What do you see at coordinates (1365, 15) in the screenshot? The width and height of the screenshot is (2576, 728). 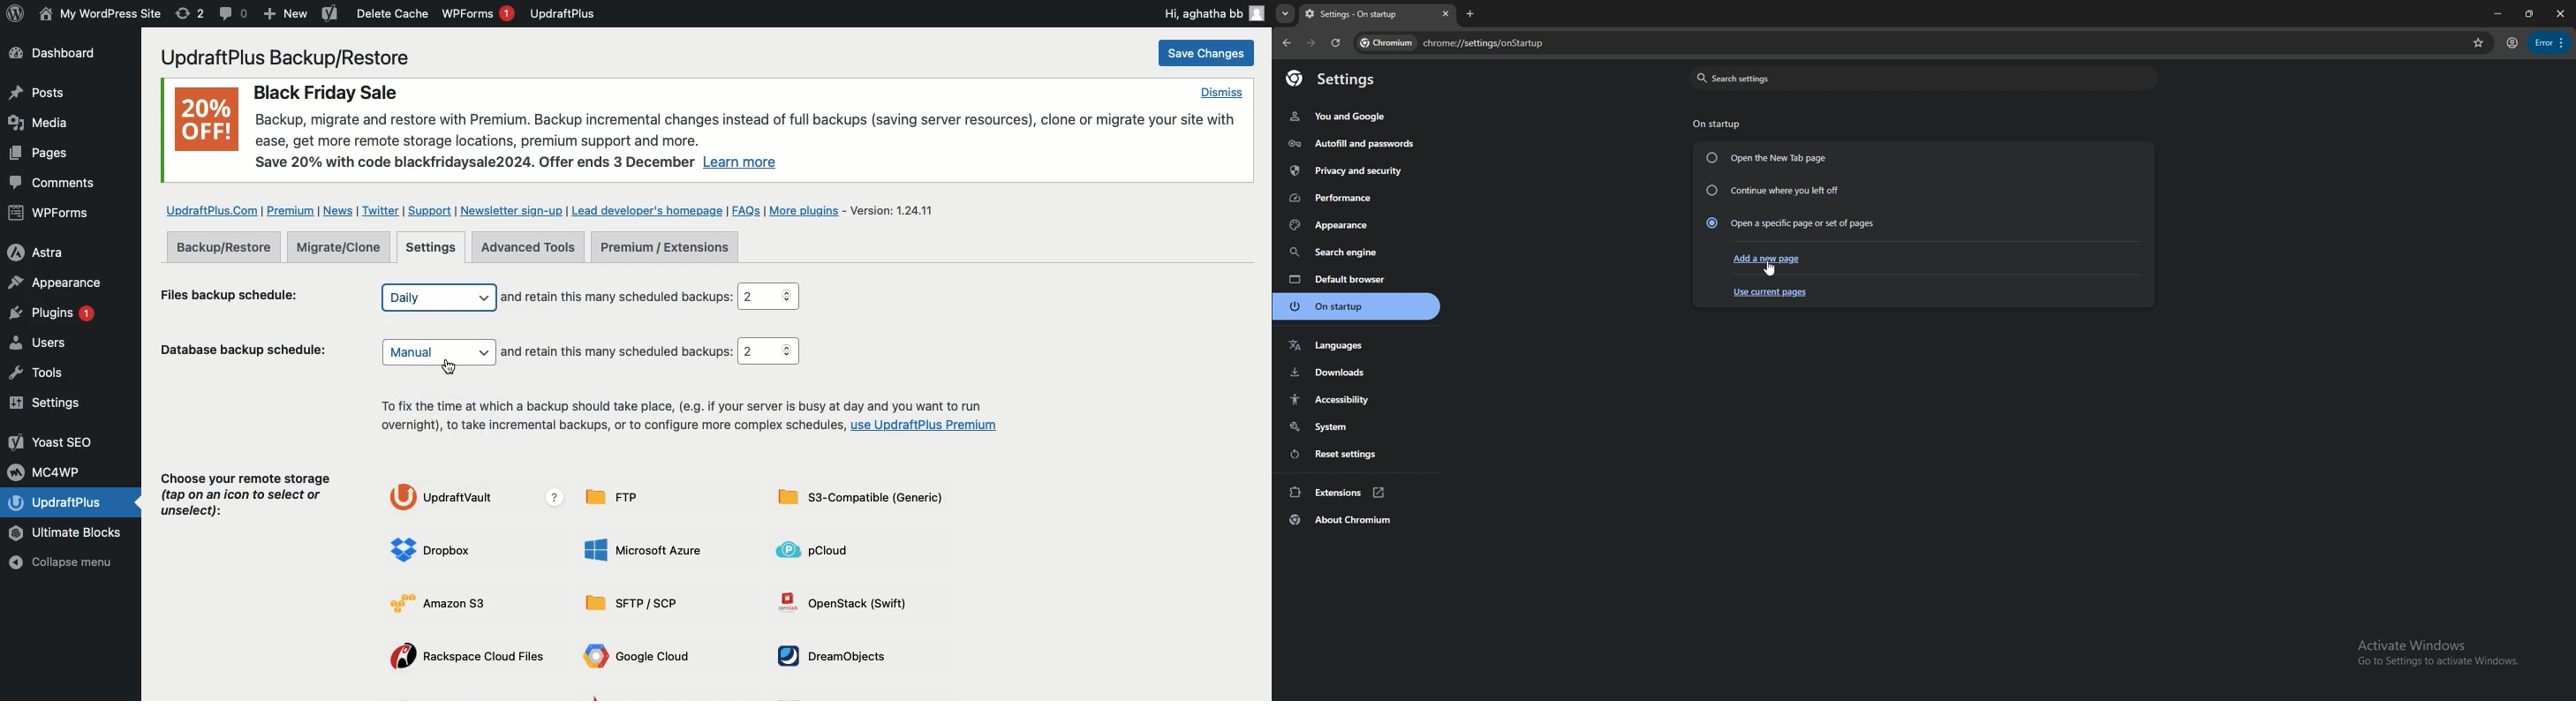 I see `tab` at bounding box center [1365, 15].